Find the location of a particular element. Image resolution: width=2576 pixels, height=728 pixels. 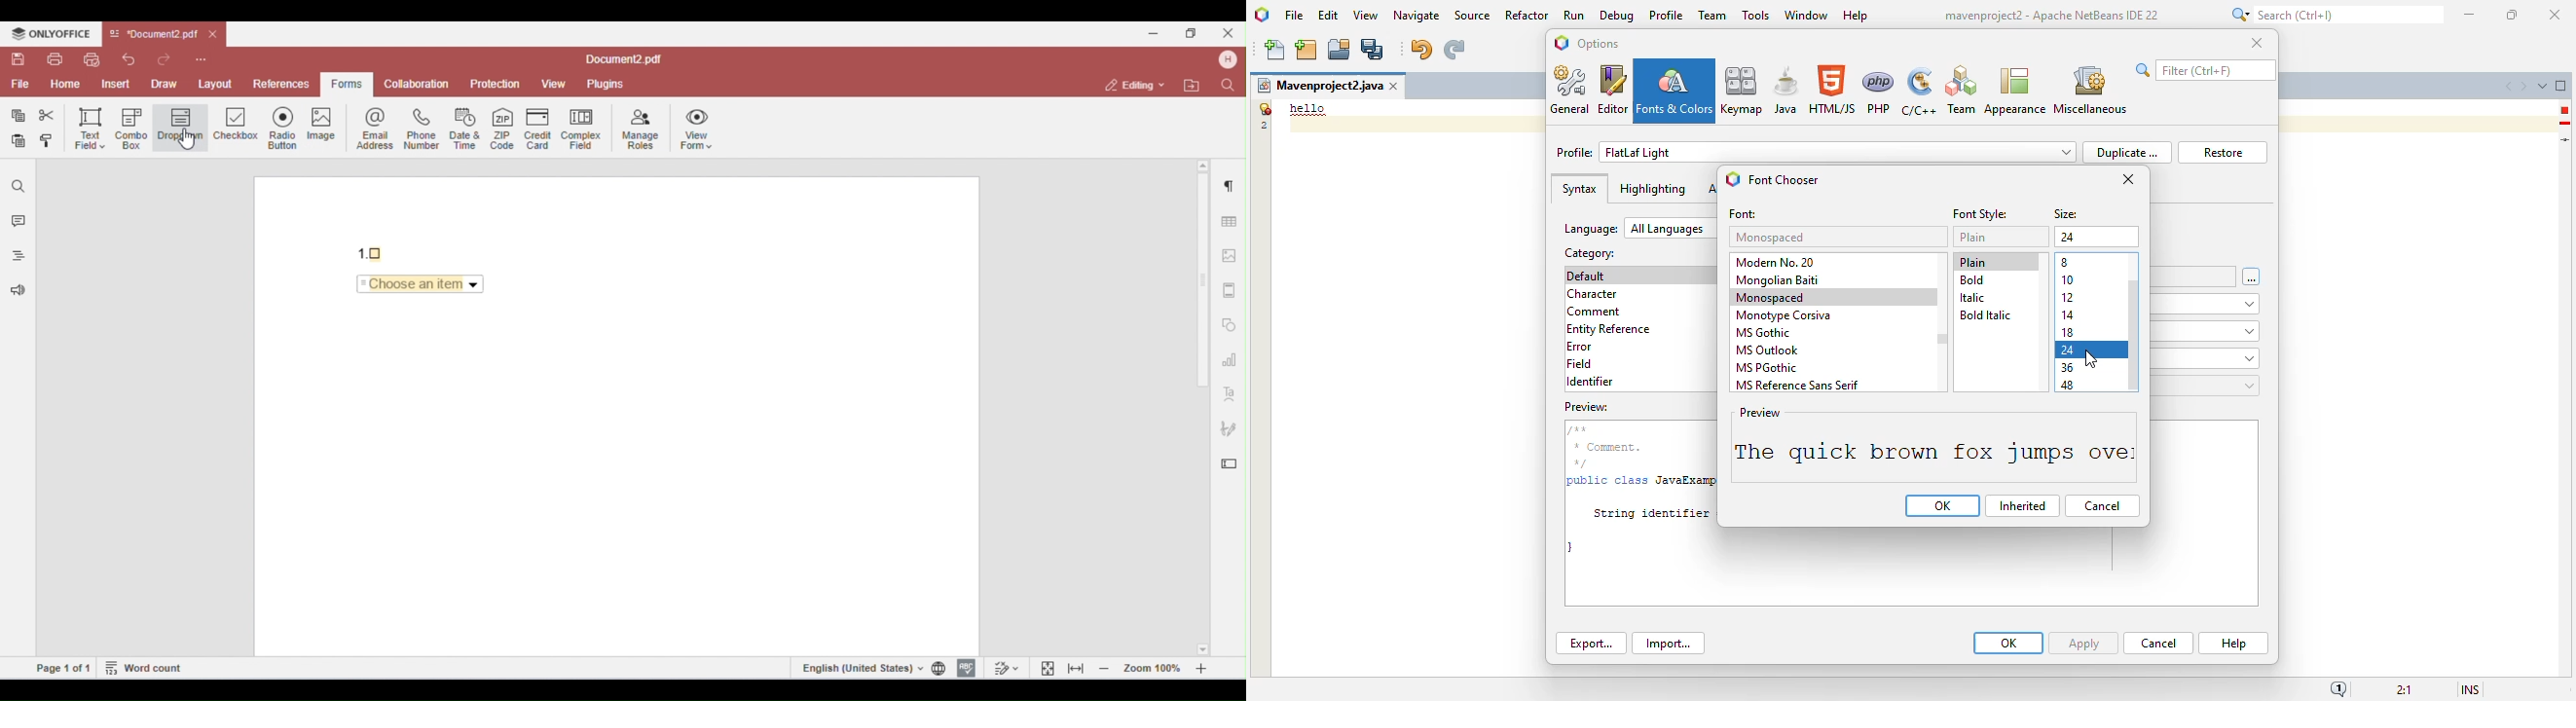

close is located at coordinates (2257, 42).